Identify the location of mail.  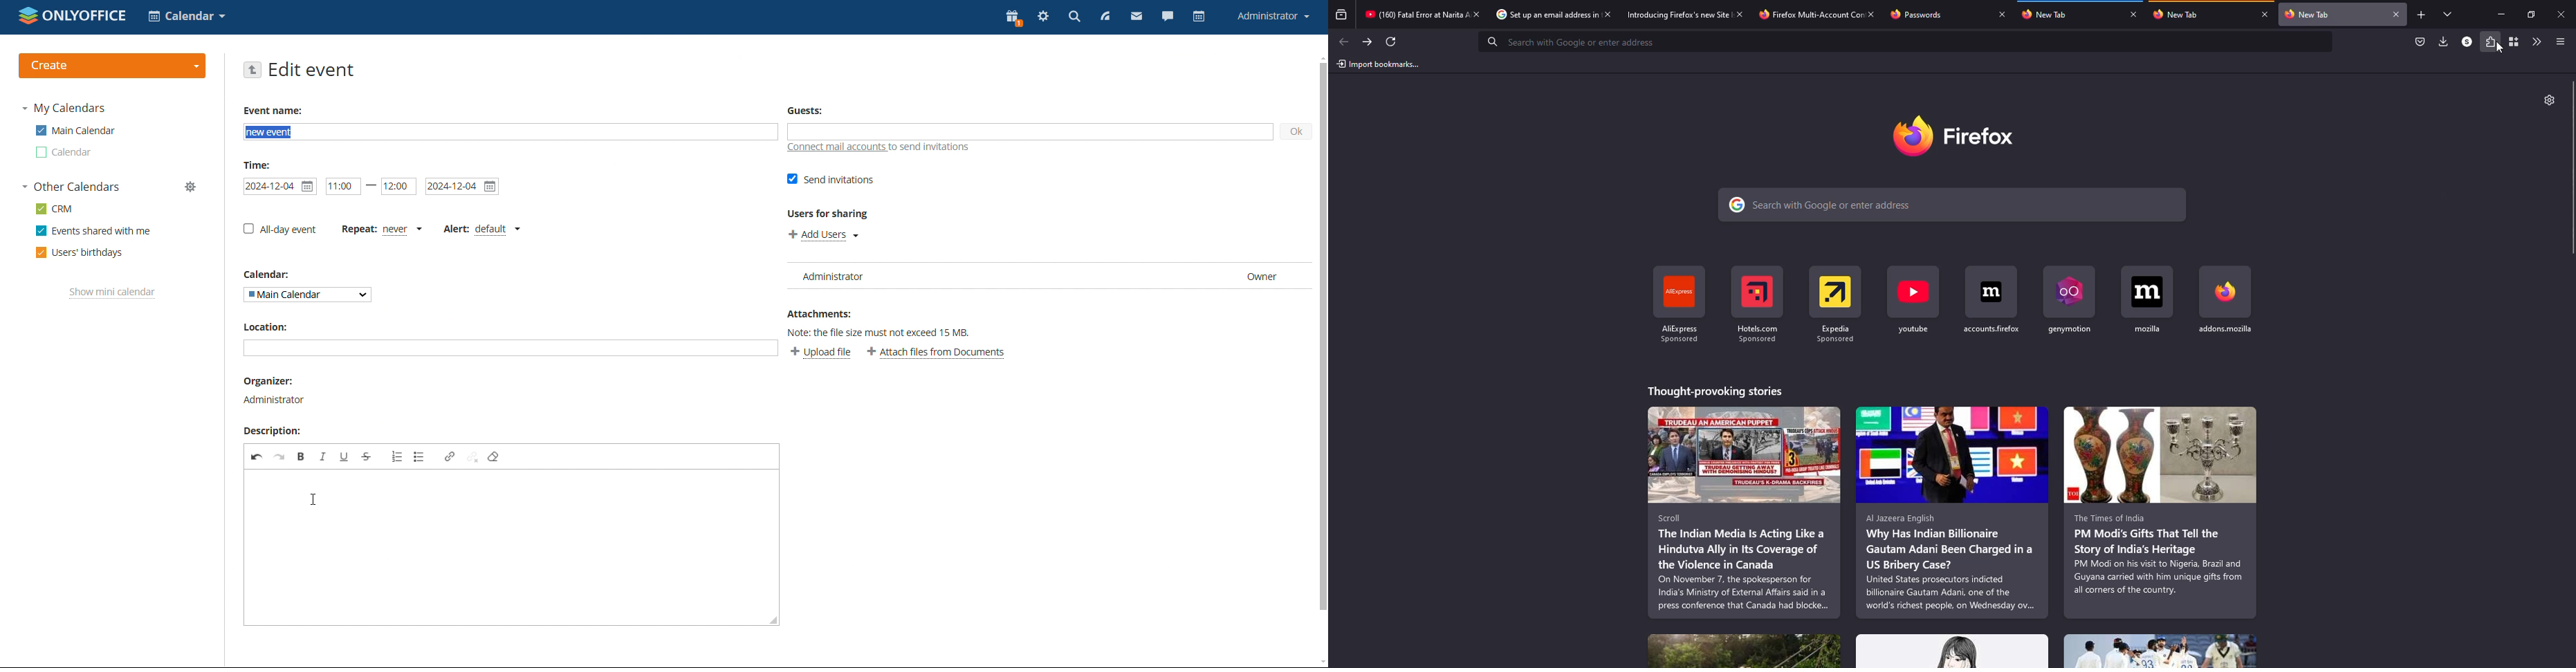
(1136, 18).